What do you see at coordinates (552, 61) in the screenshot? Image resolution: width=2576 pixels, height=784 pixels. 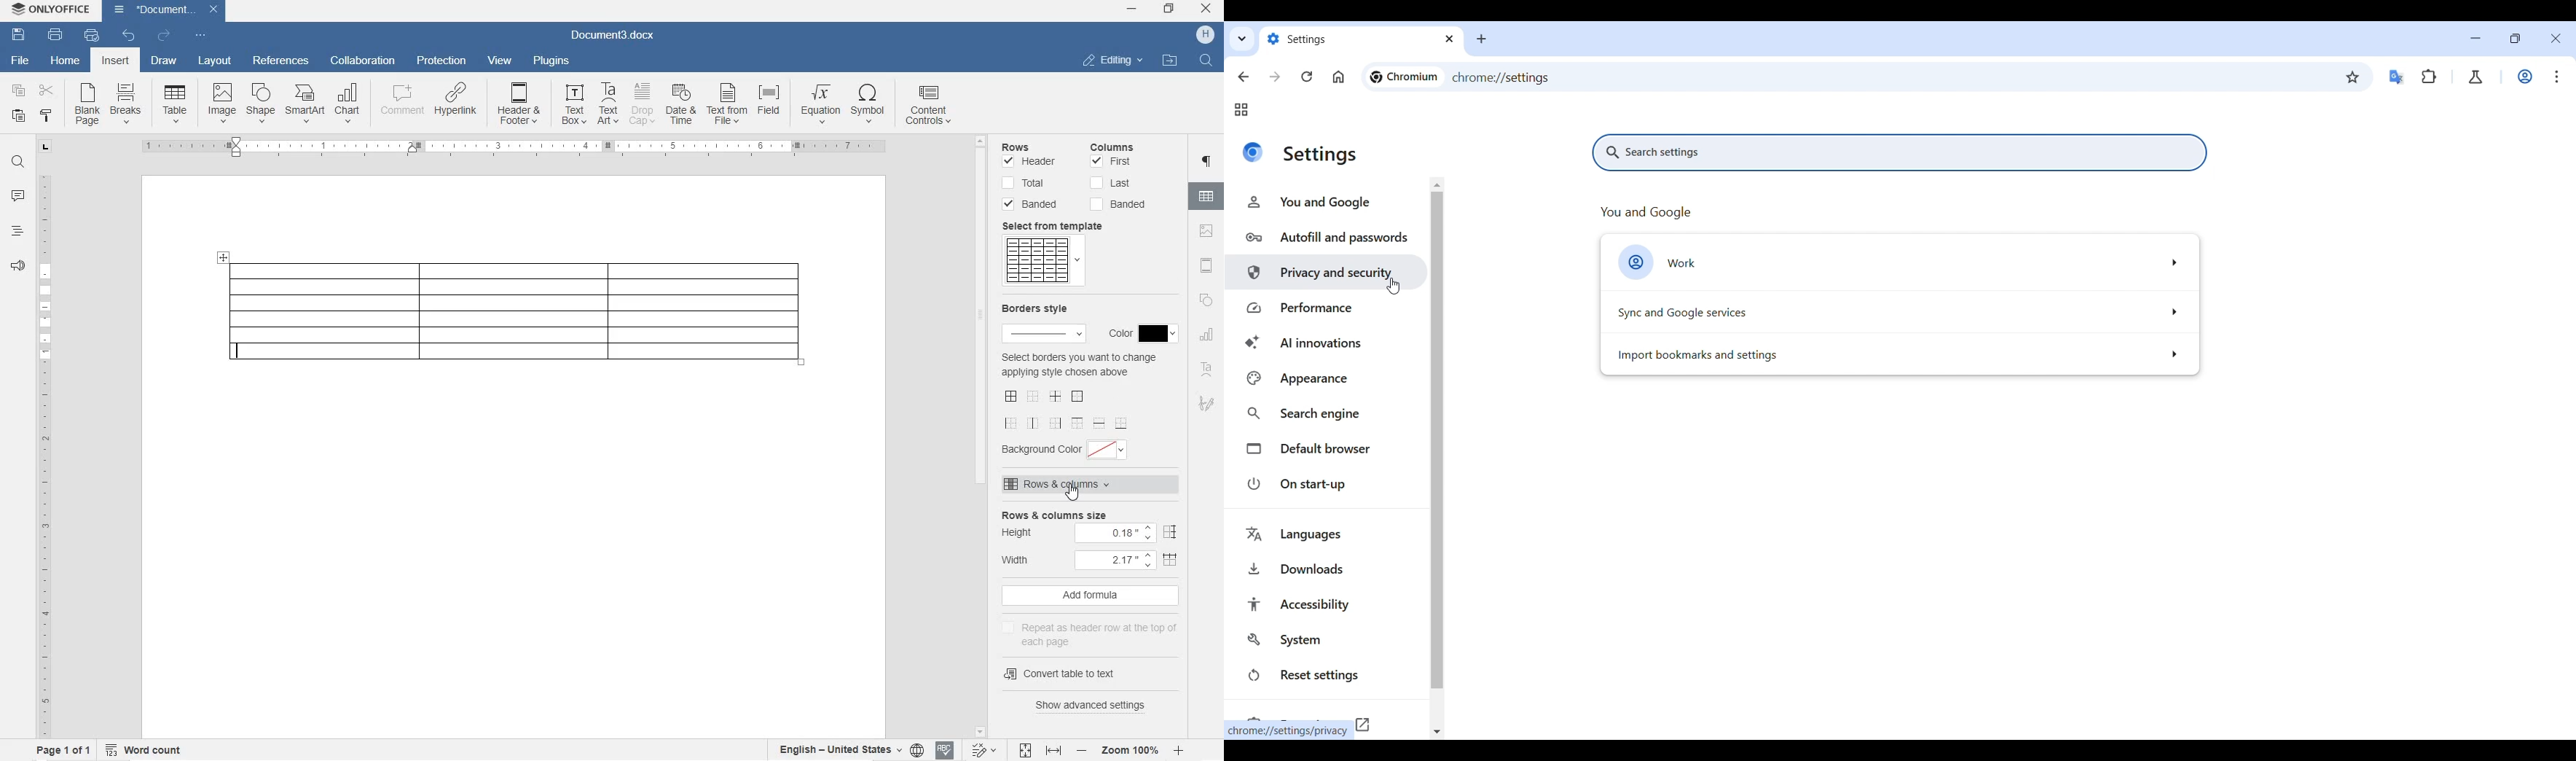 I see `PLUGINS` at bounding box center [552, 61].